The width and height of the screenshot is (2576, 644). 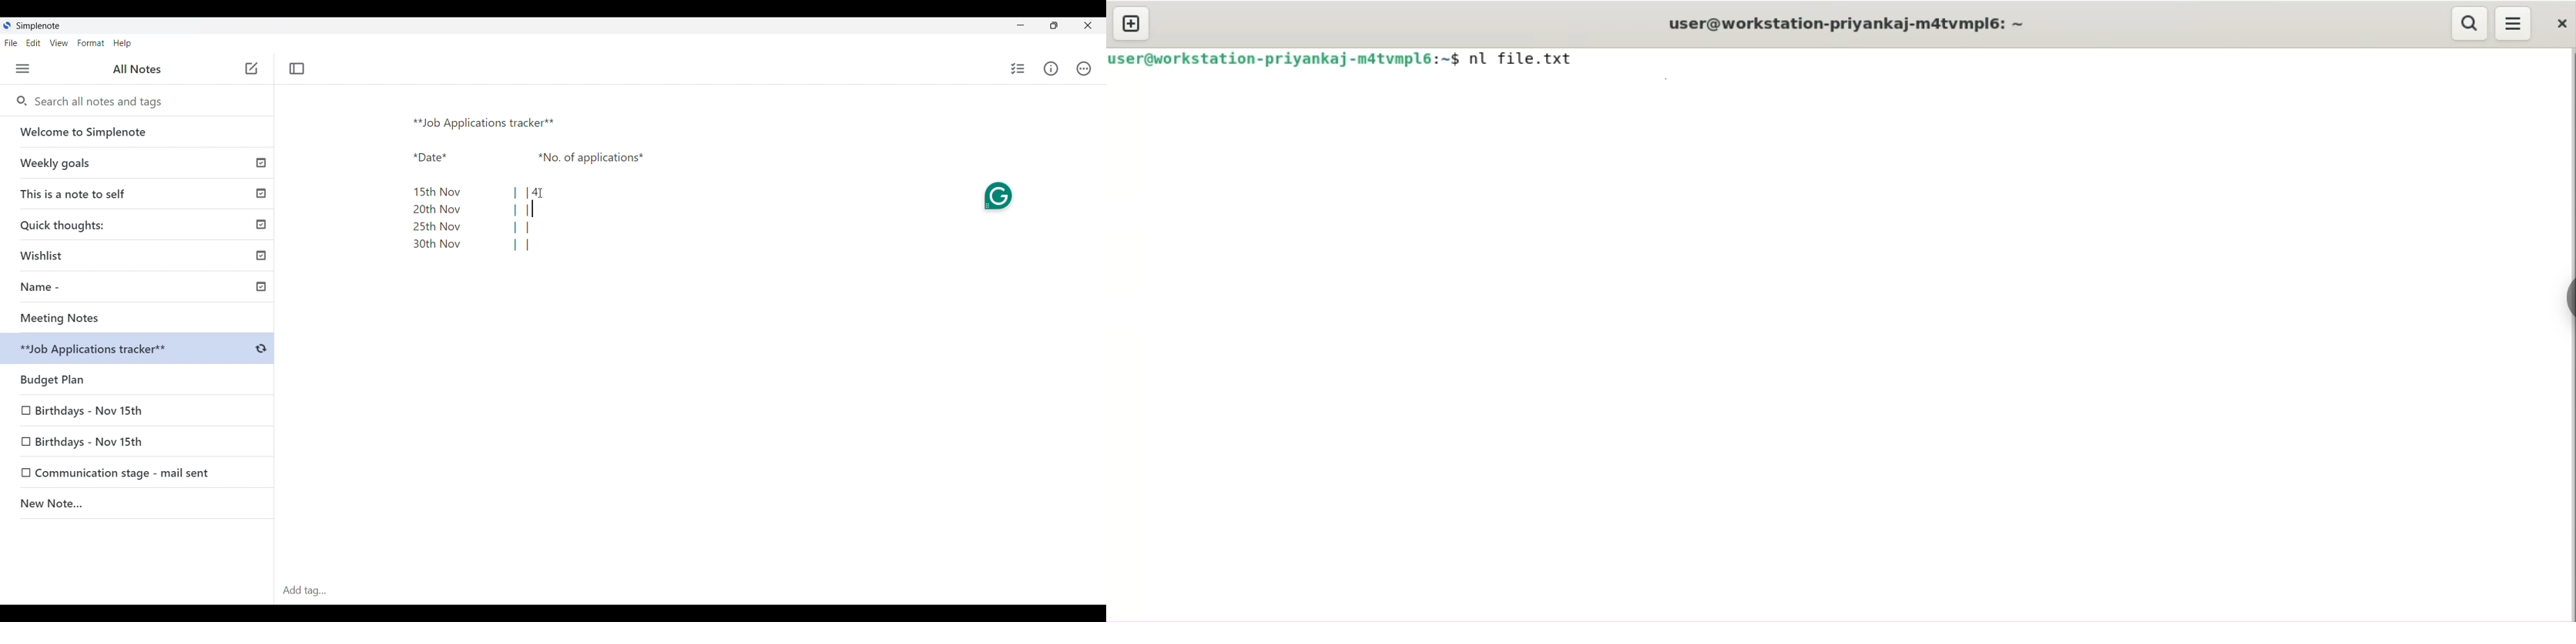 I want to click on Click to insert checklist, so click(x=1019, y=69).